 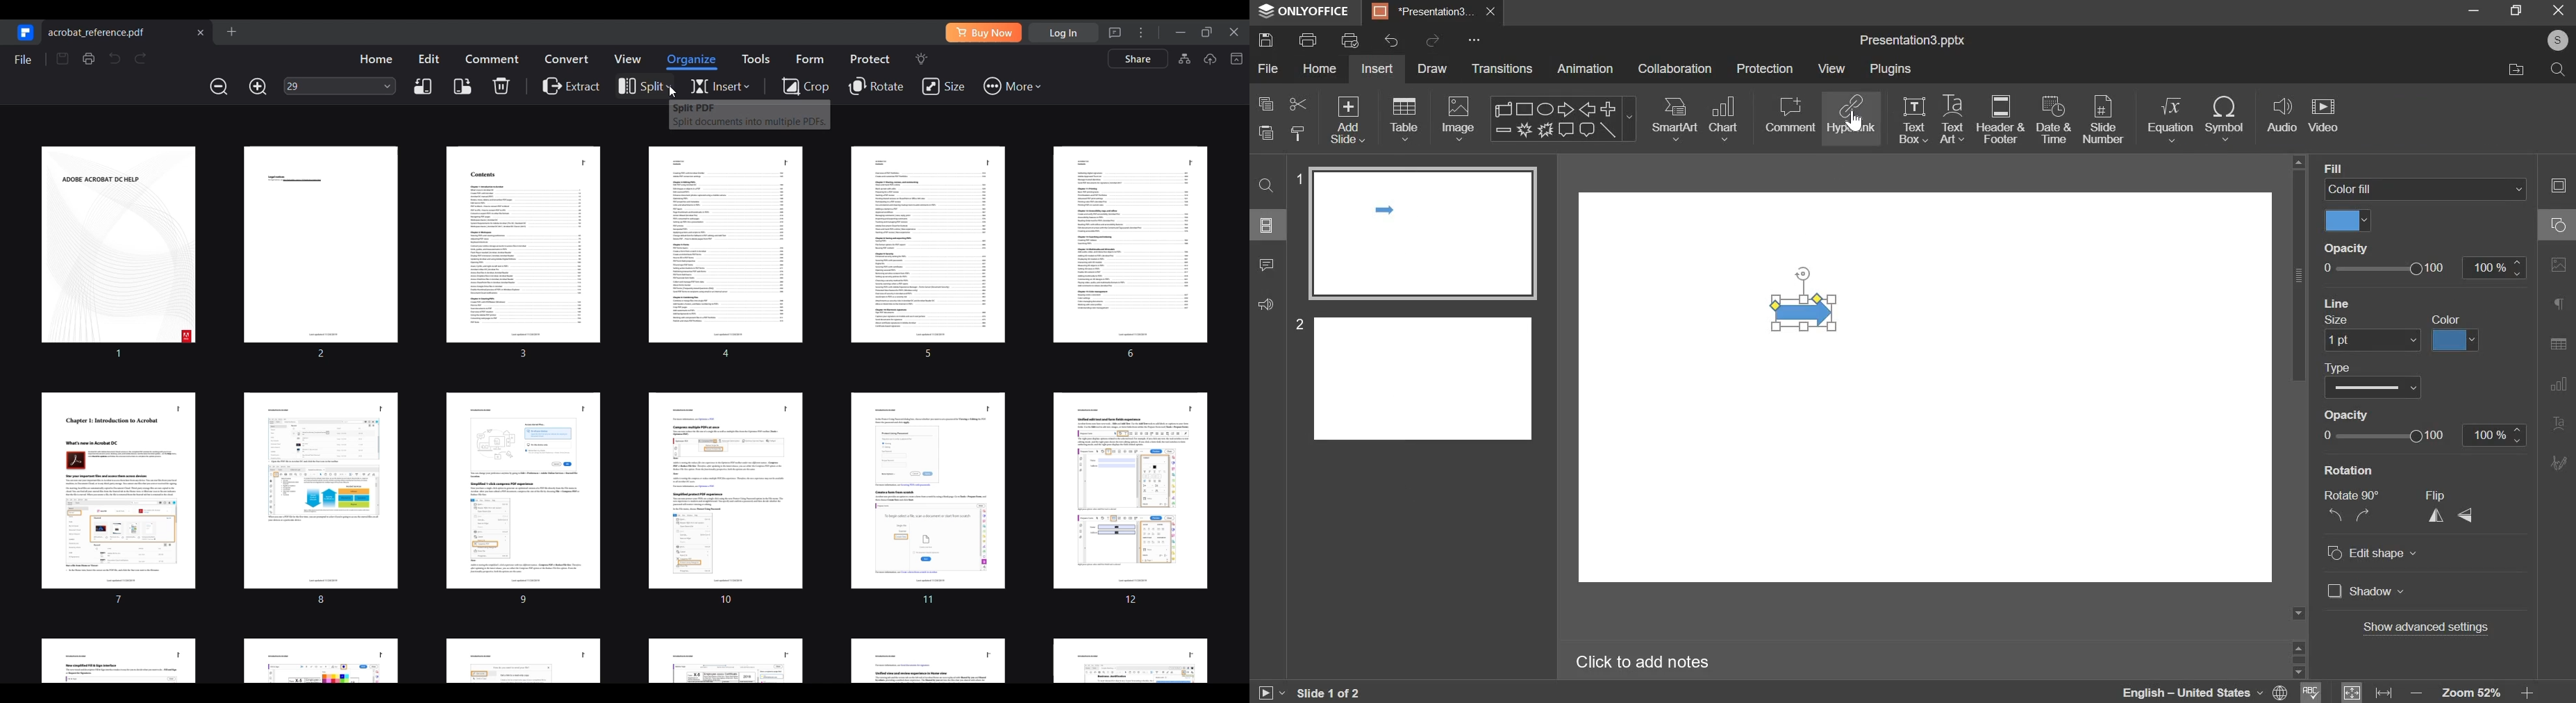 What do you see at coordinates (1406, 119) in the screenshot?
I see `table` at bounding box center [1406, 119].